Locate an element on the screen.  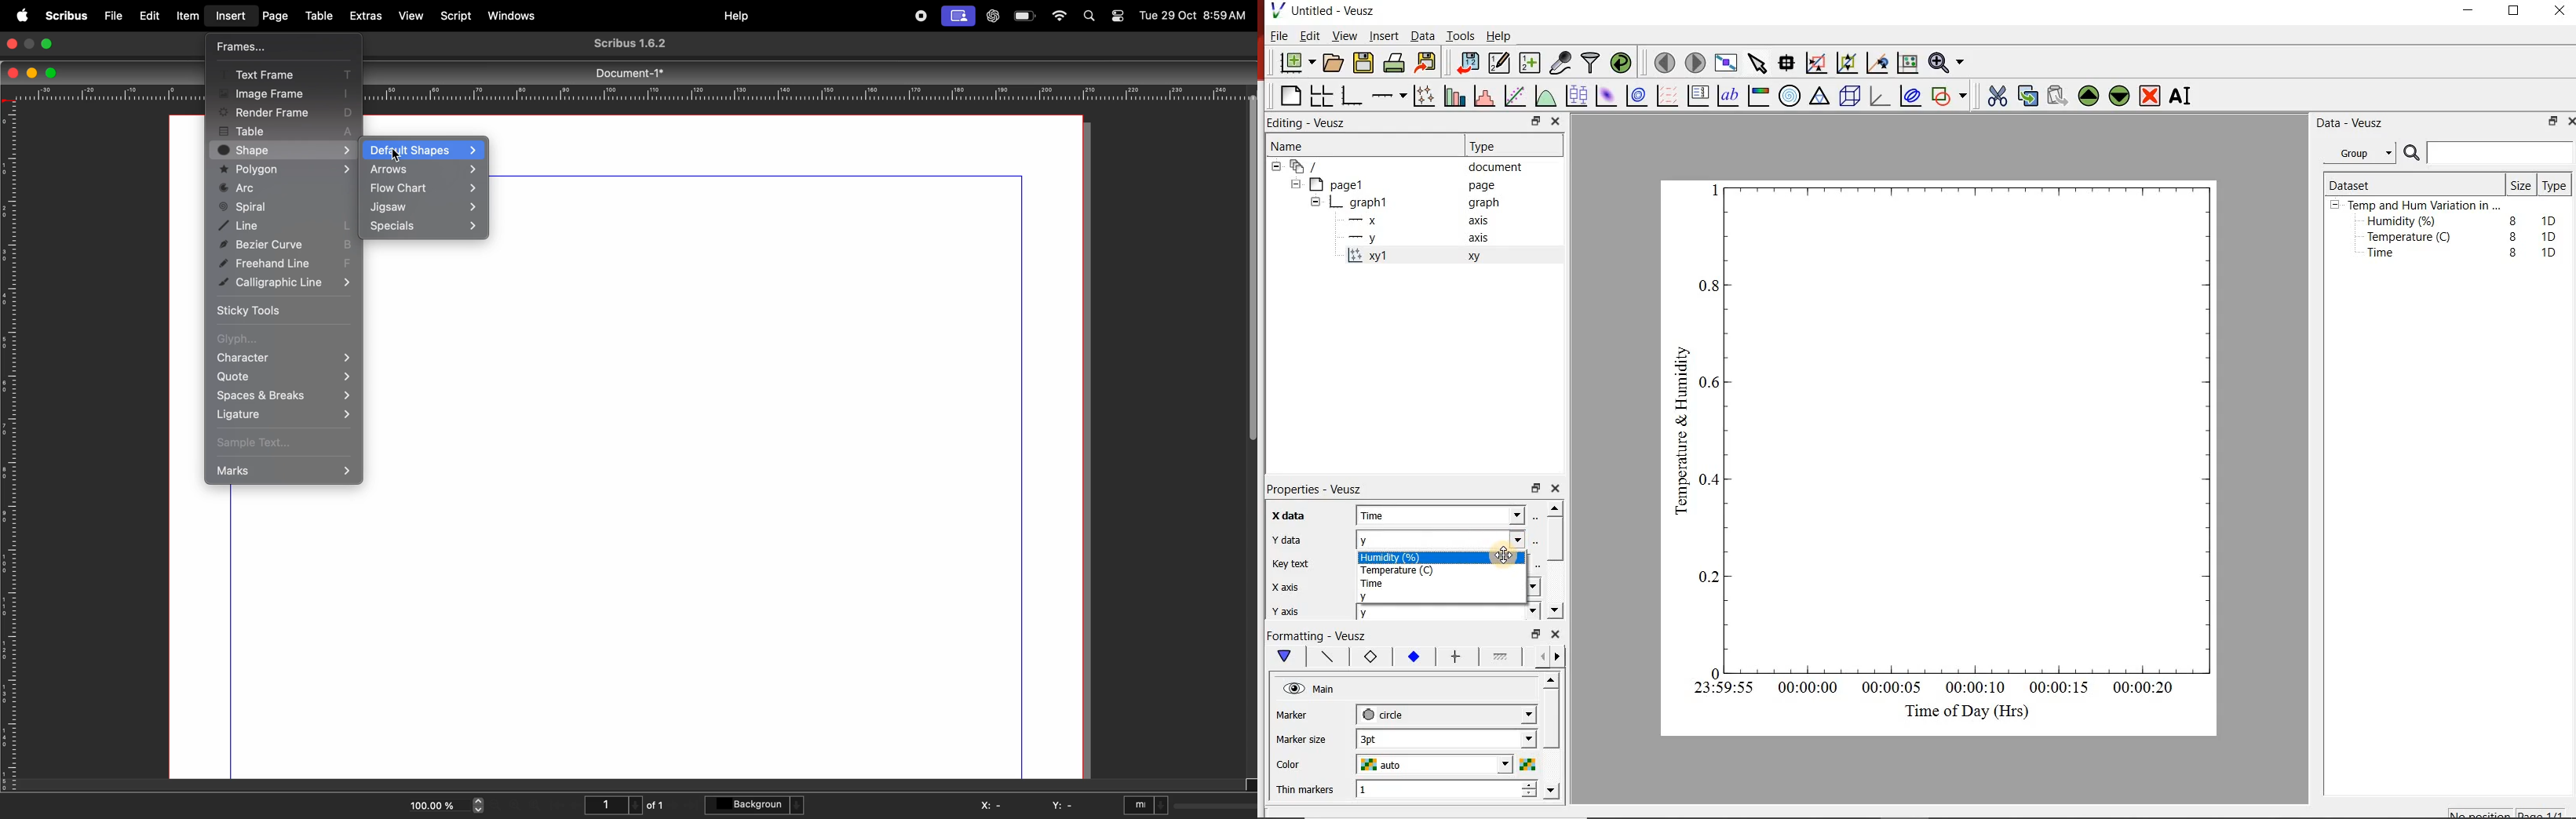
apple menu is located at coordinates (21, 15).